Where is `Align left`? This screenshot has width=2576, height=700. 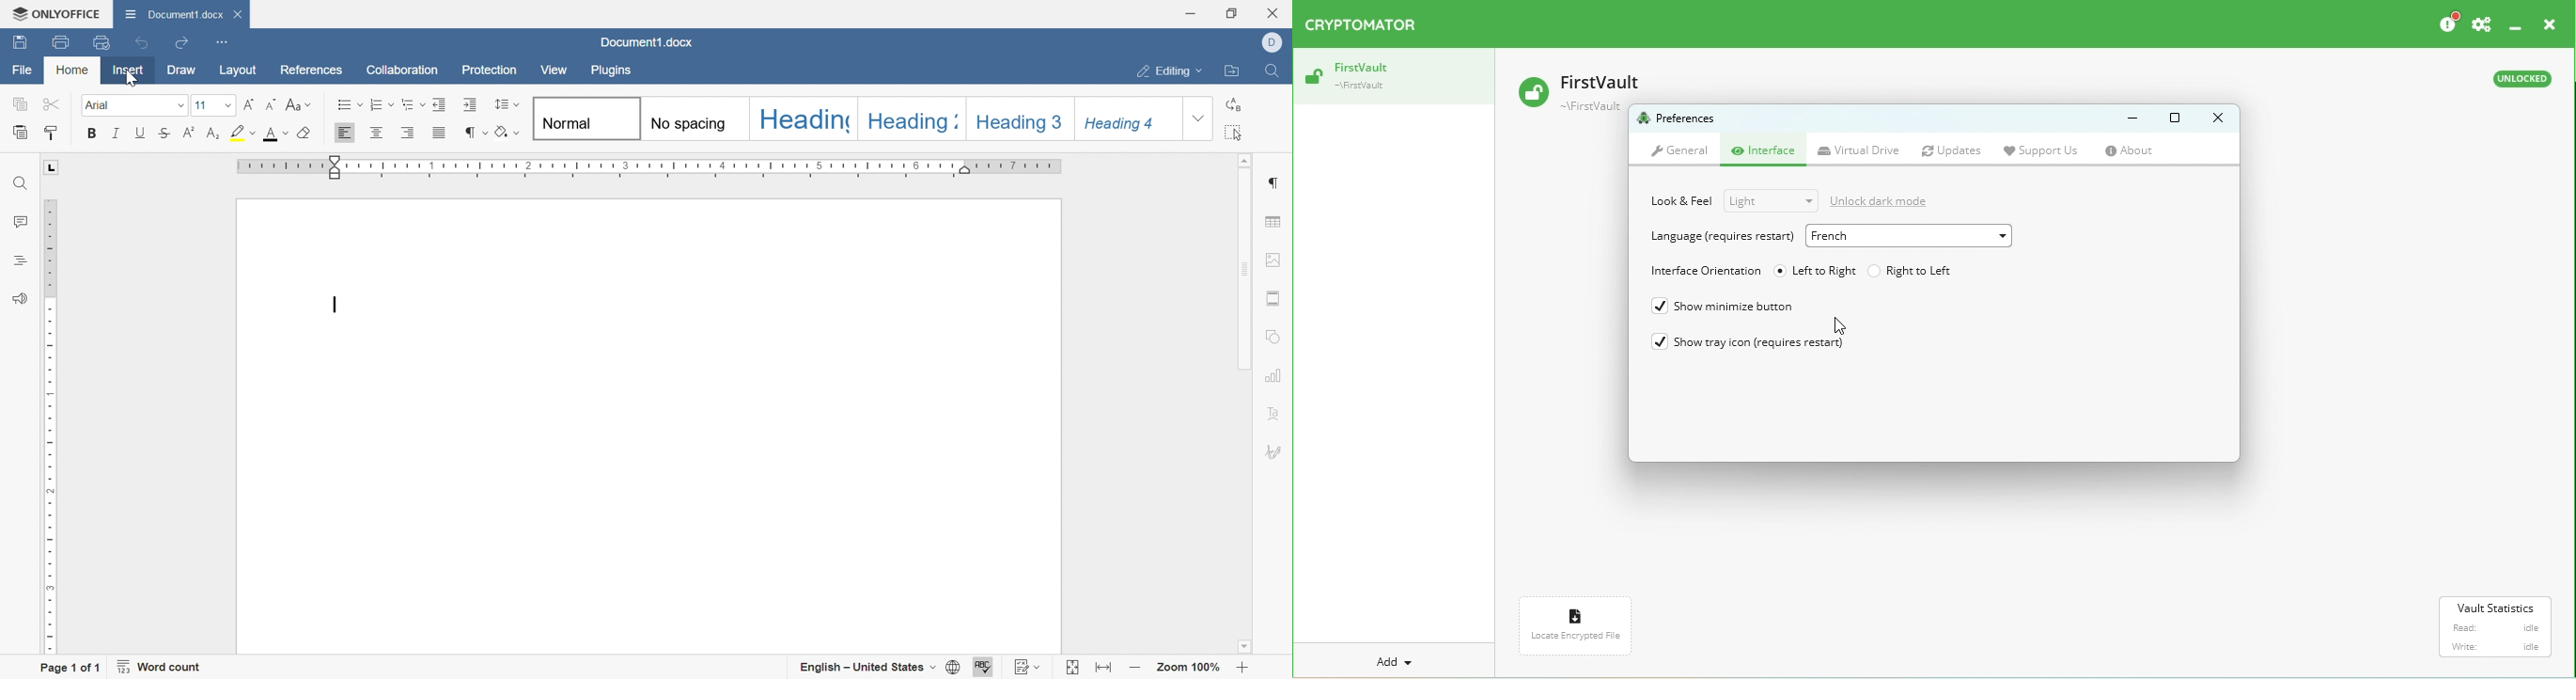
Align left is located at coordinates (407, 133).